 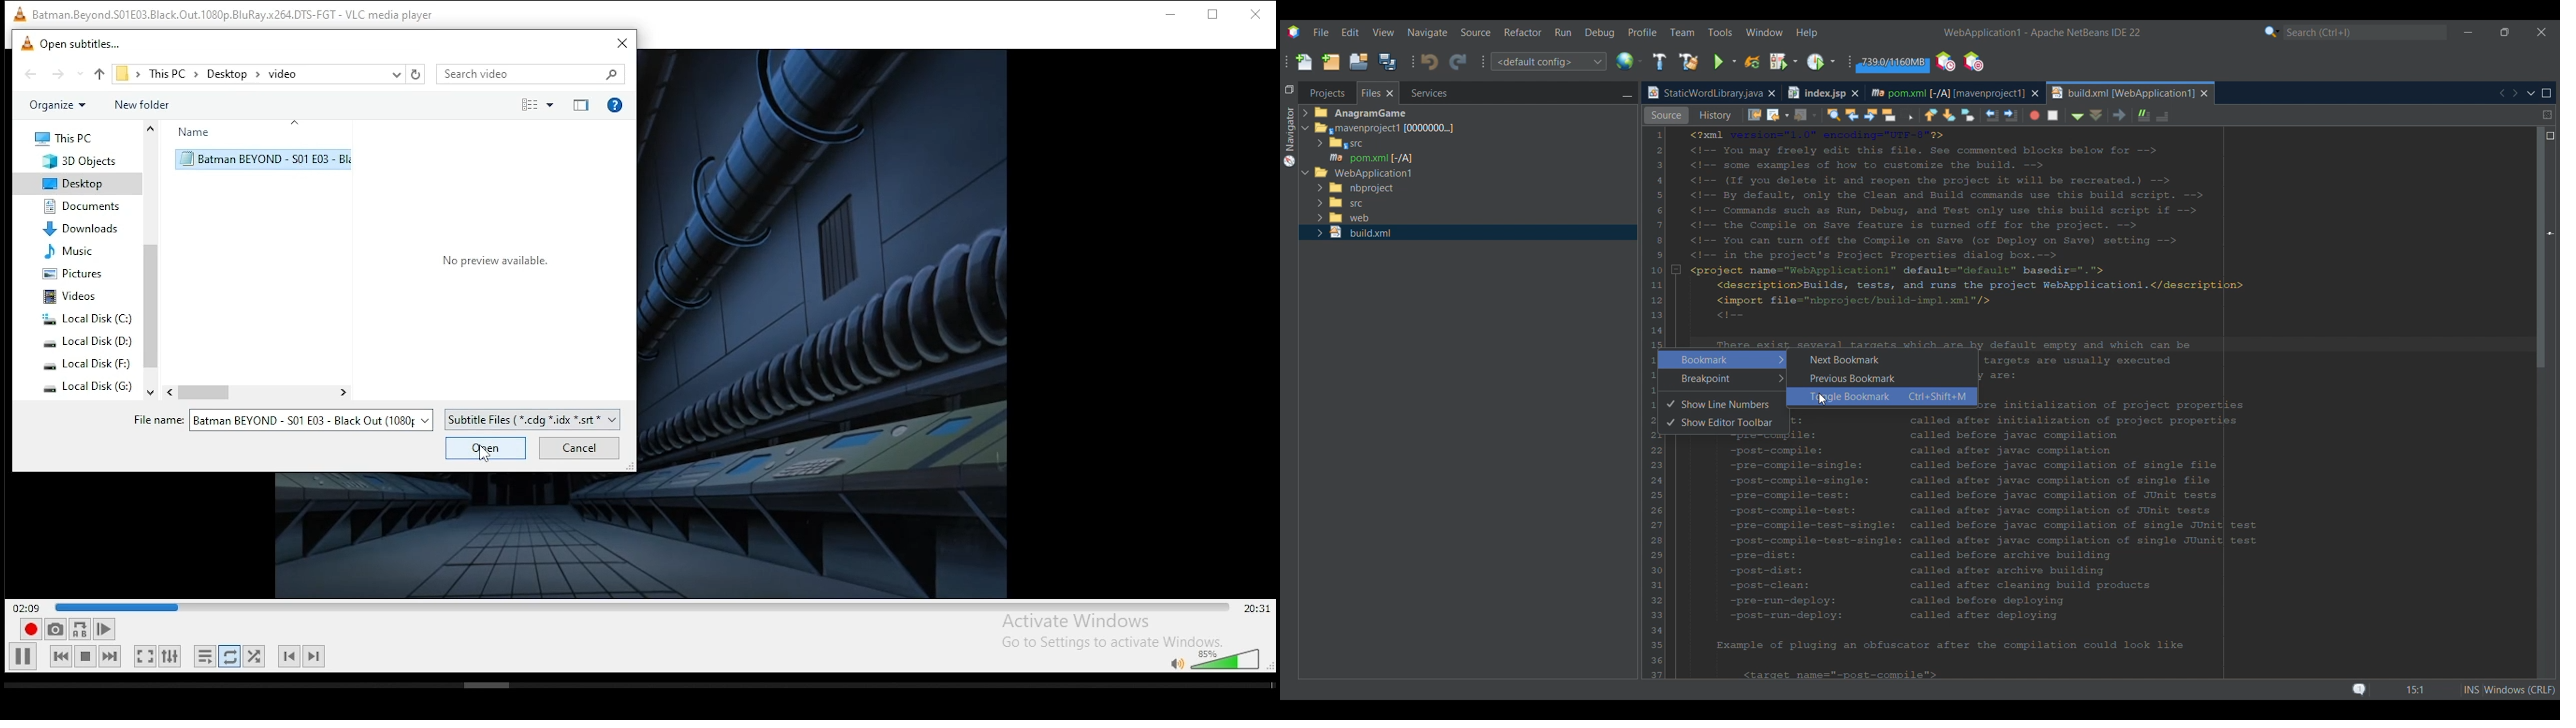 What do you see at coordinates (256, 391) in the screenshot?
I see `scroll bar` at bounding box center [256, 391].